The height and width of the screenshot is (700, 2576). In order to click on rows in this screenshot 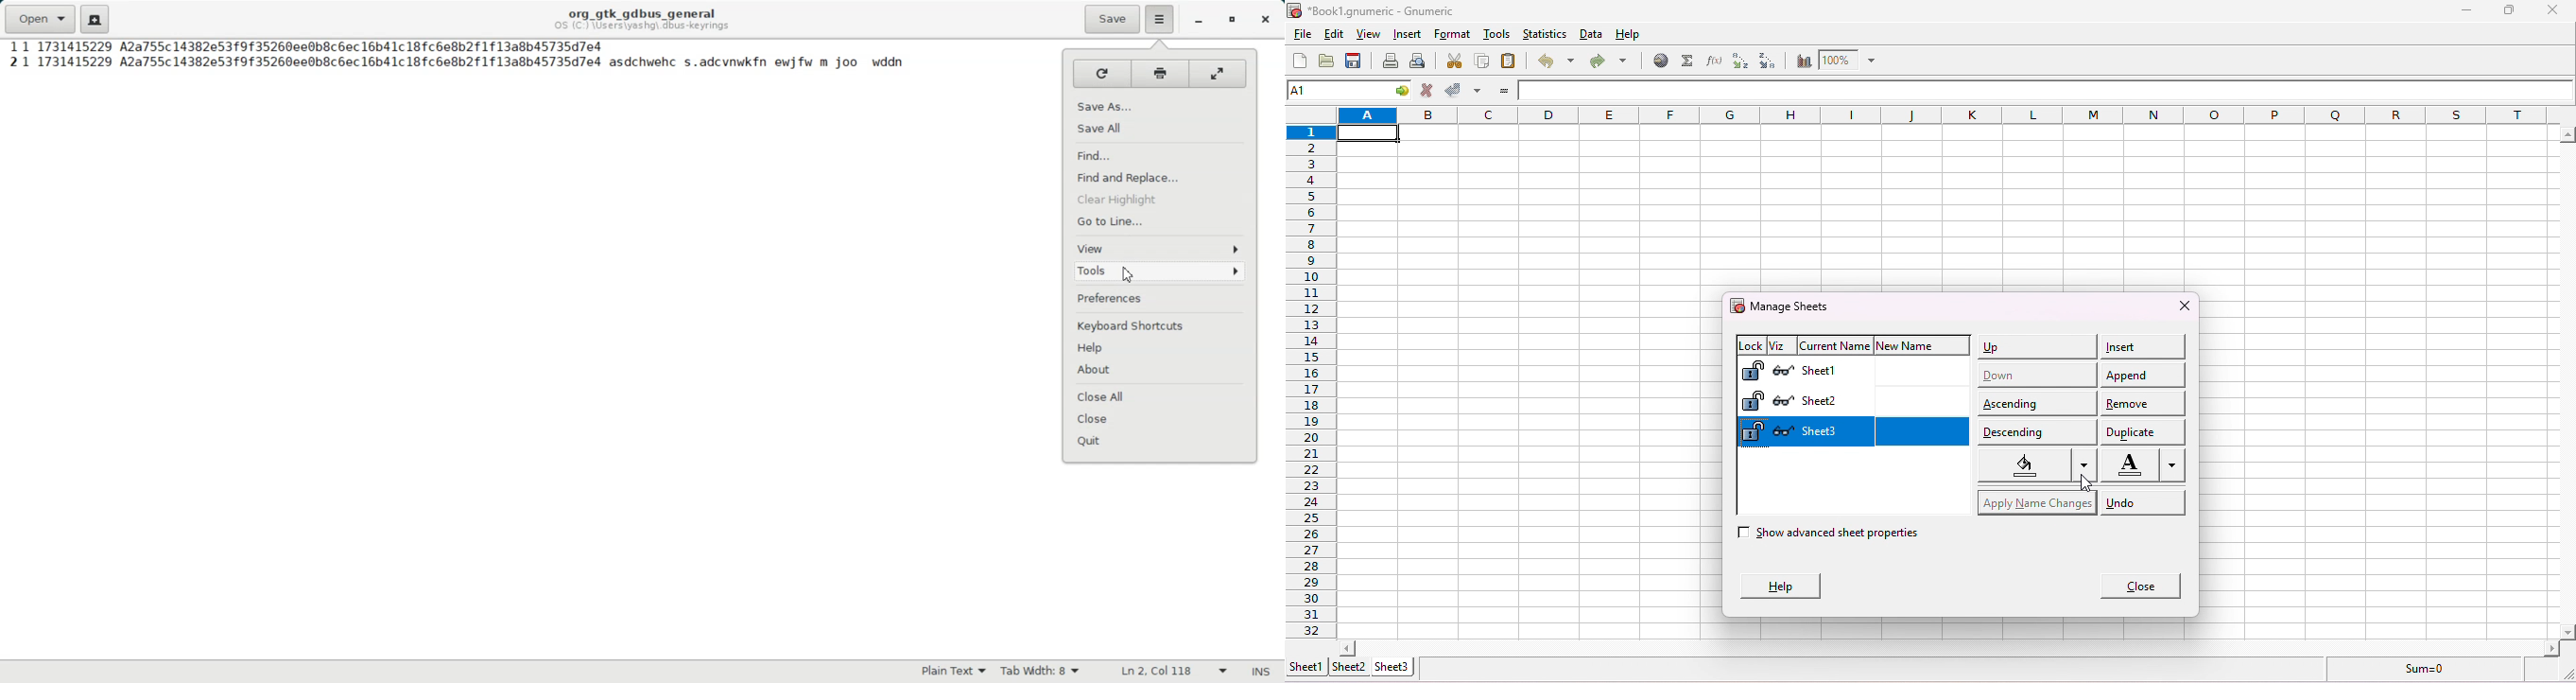, I will do `click(1312, 371)`.